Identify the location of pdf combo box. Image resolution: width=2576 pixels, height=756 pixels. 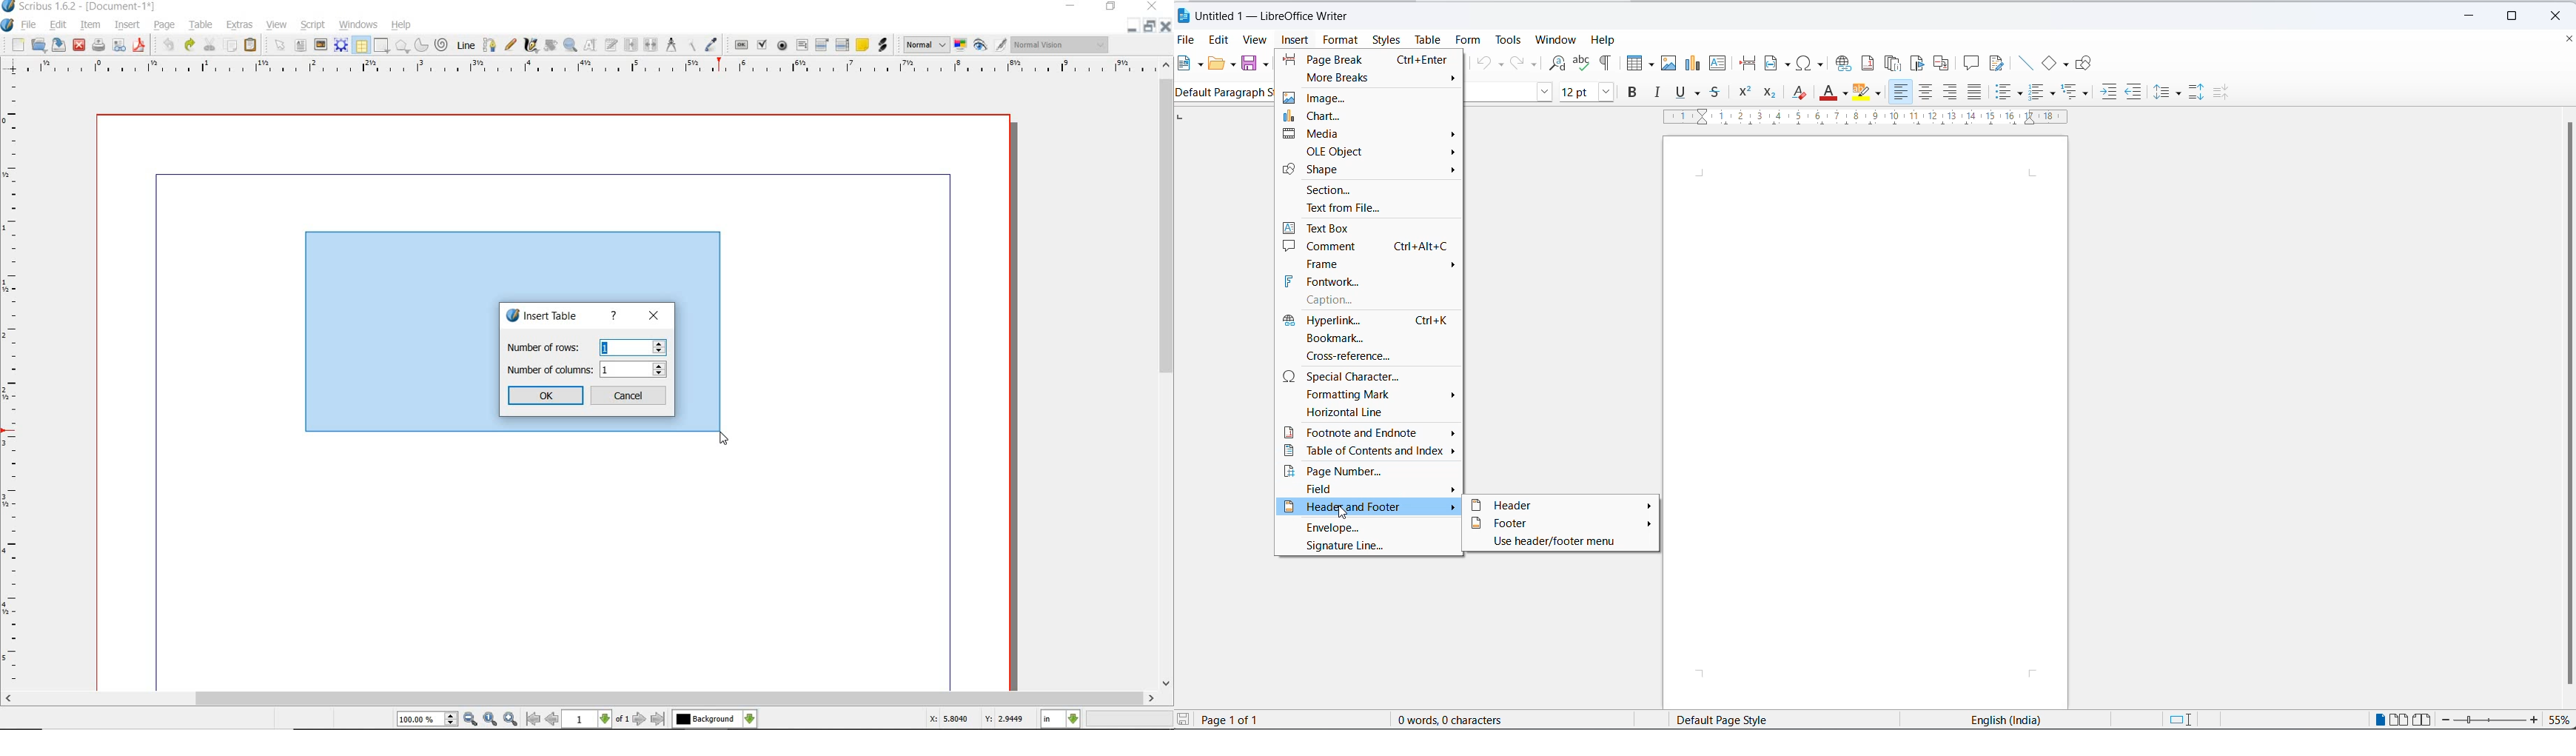
(824, 45).